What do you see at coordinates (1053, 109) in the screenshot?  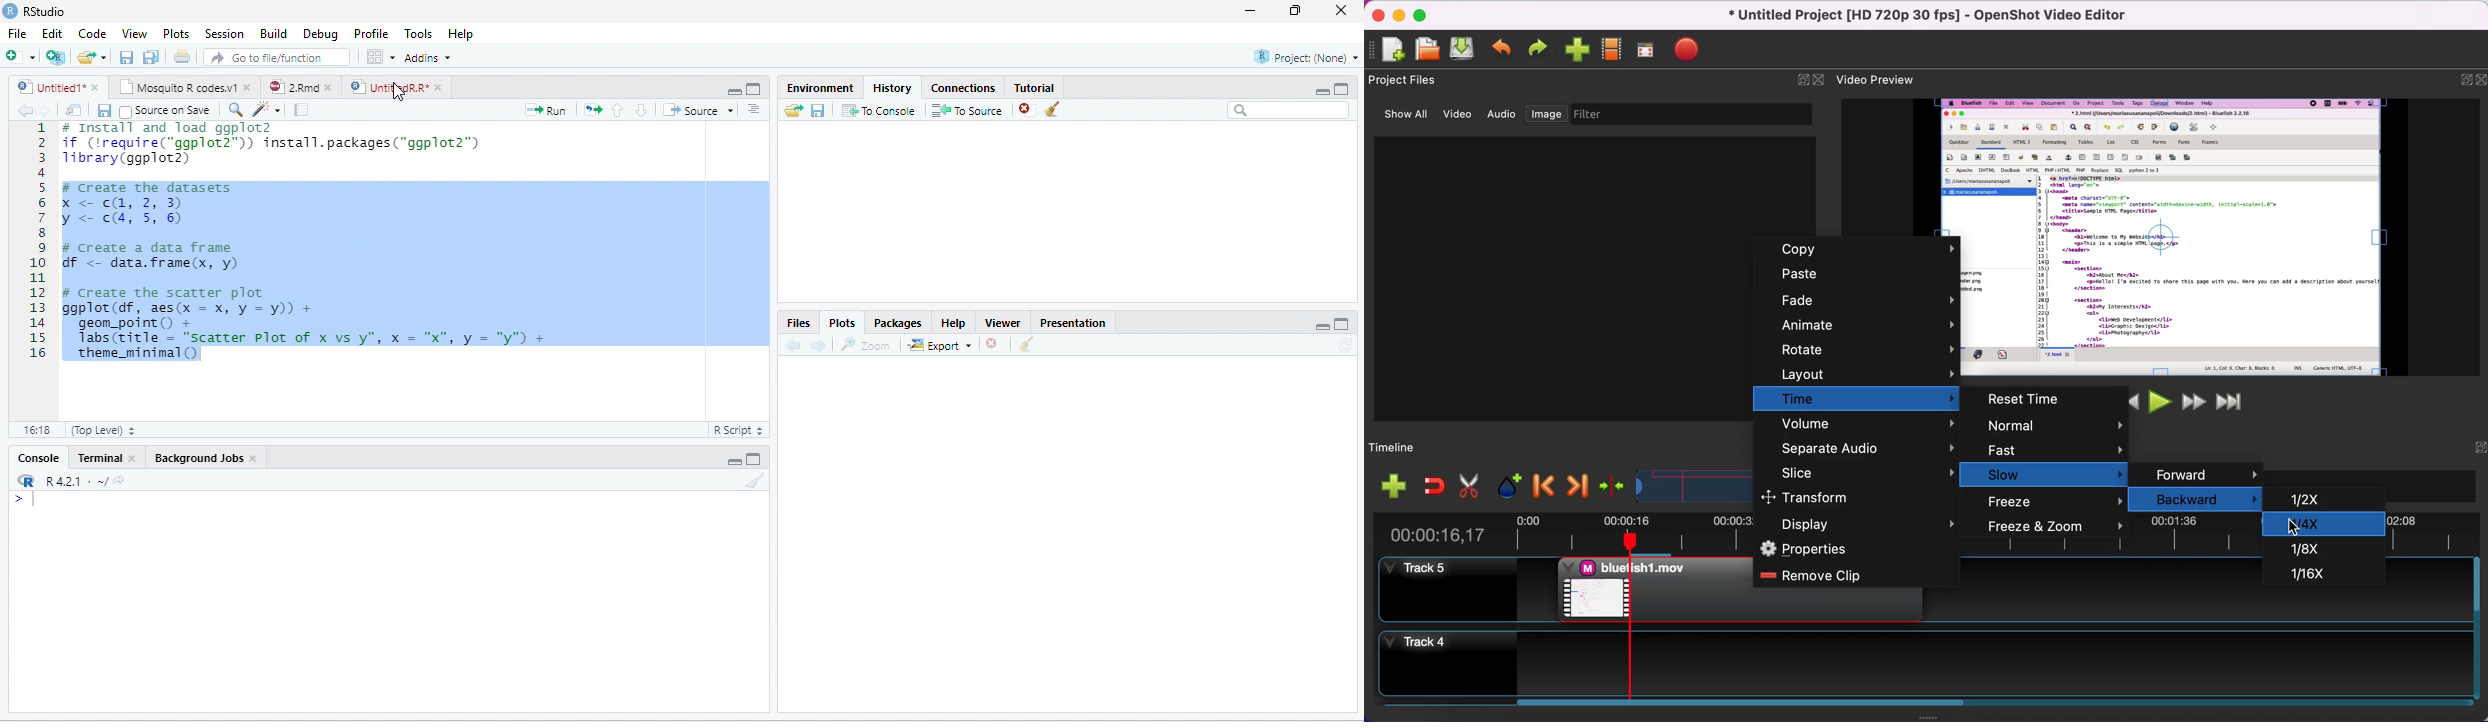 I see `Clear all history entries` at bounding box center [1053, 109].